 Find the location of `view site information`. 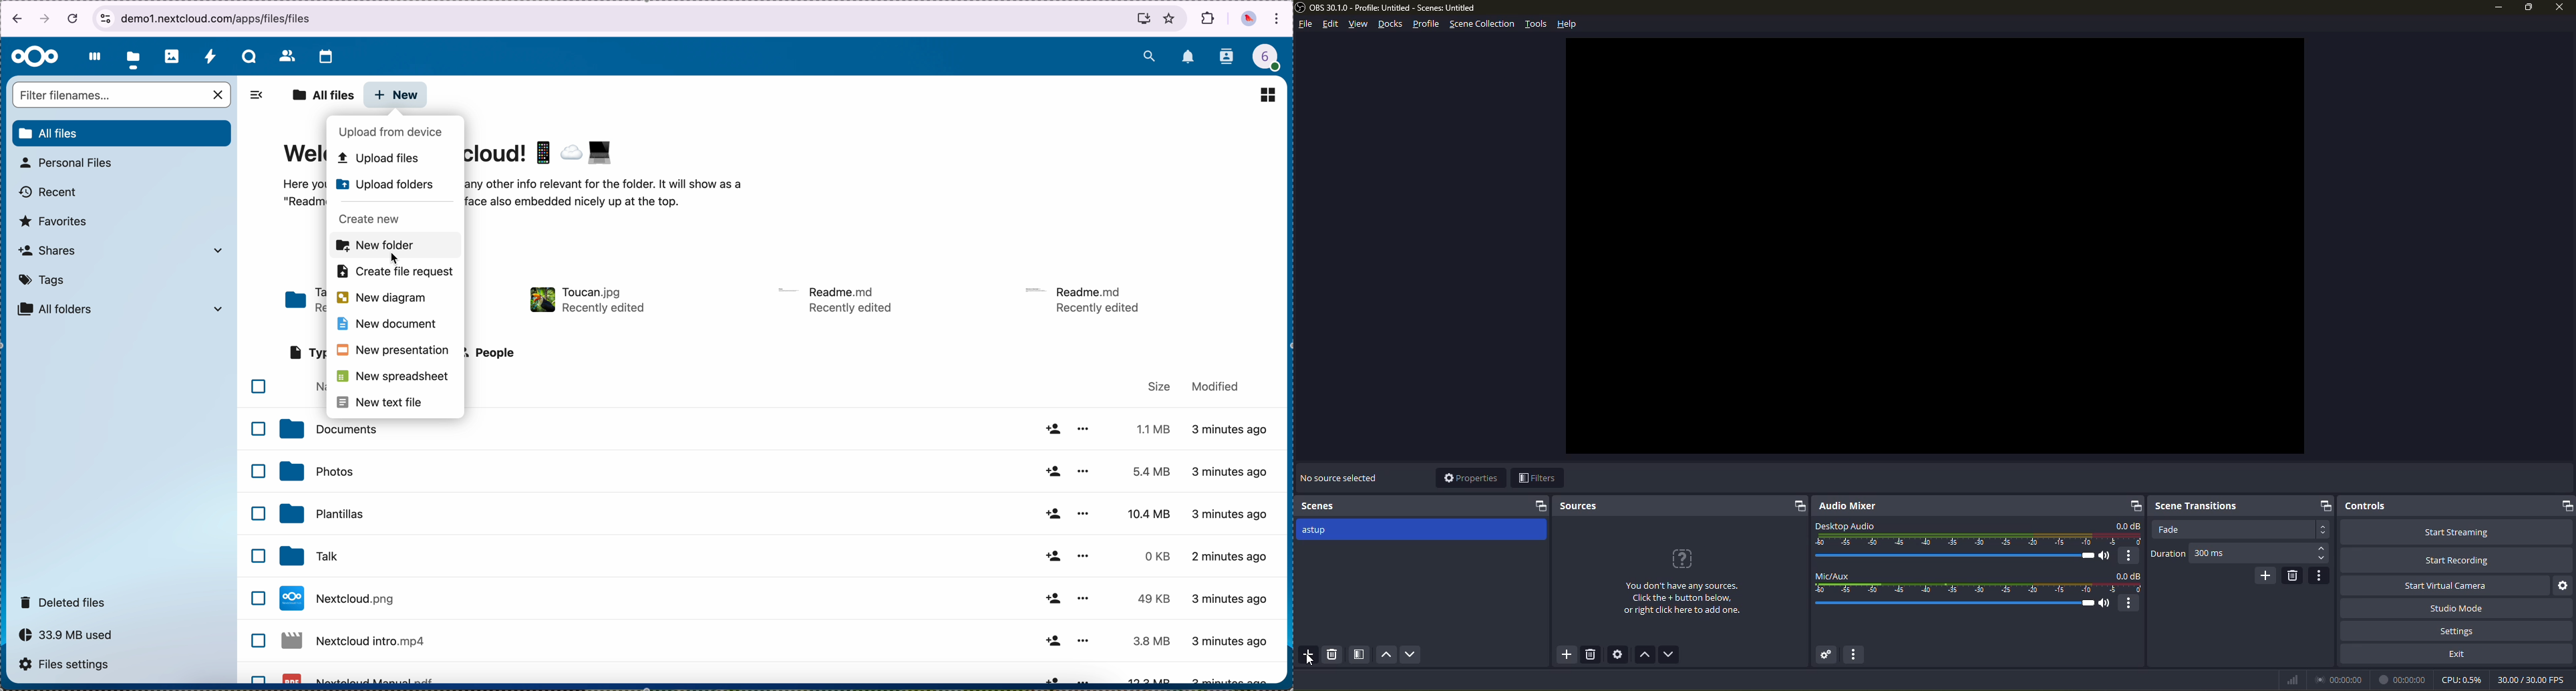

view site information is located at coordinates (105, 19).